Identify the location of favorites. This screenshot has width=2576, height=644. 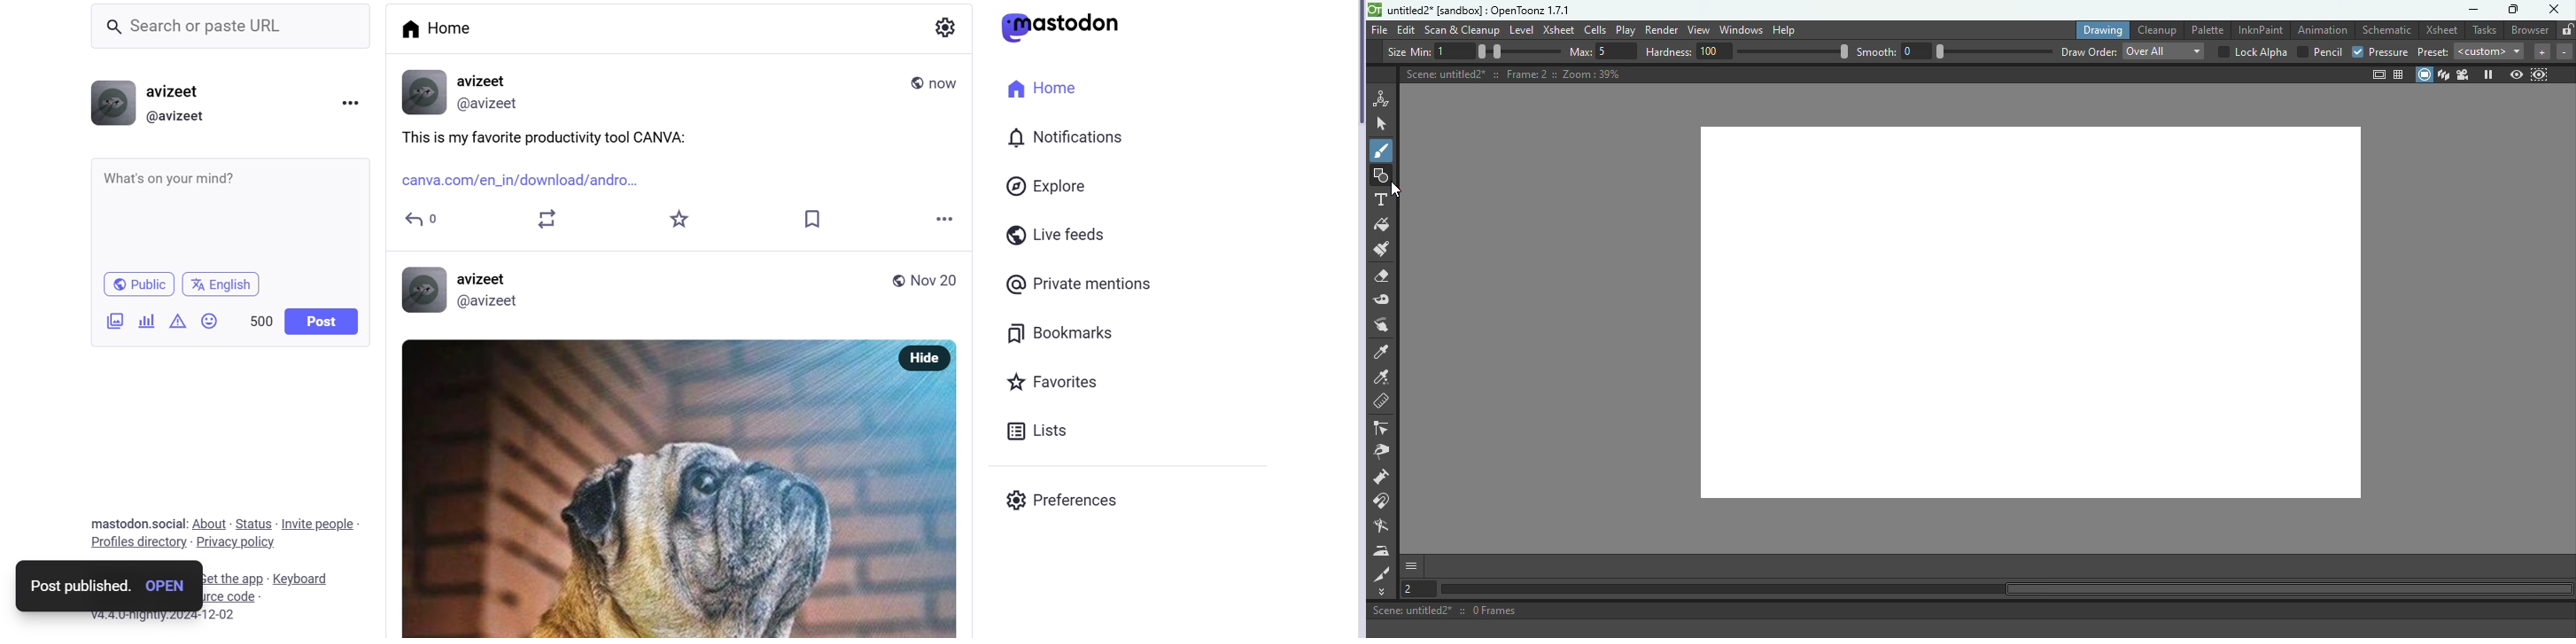
(1058, 385).